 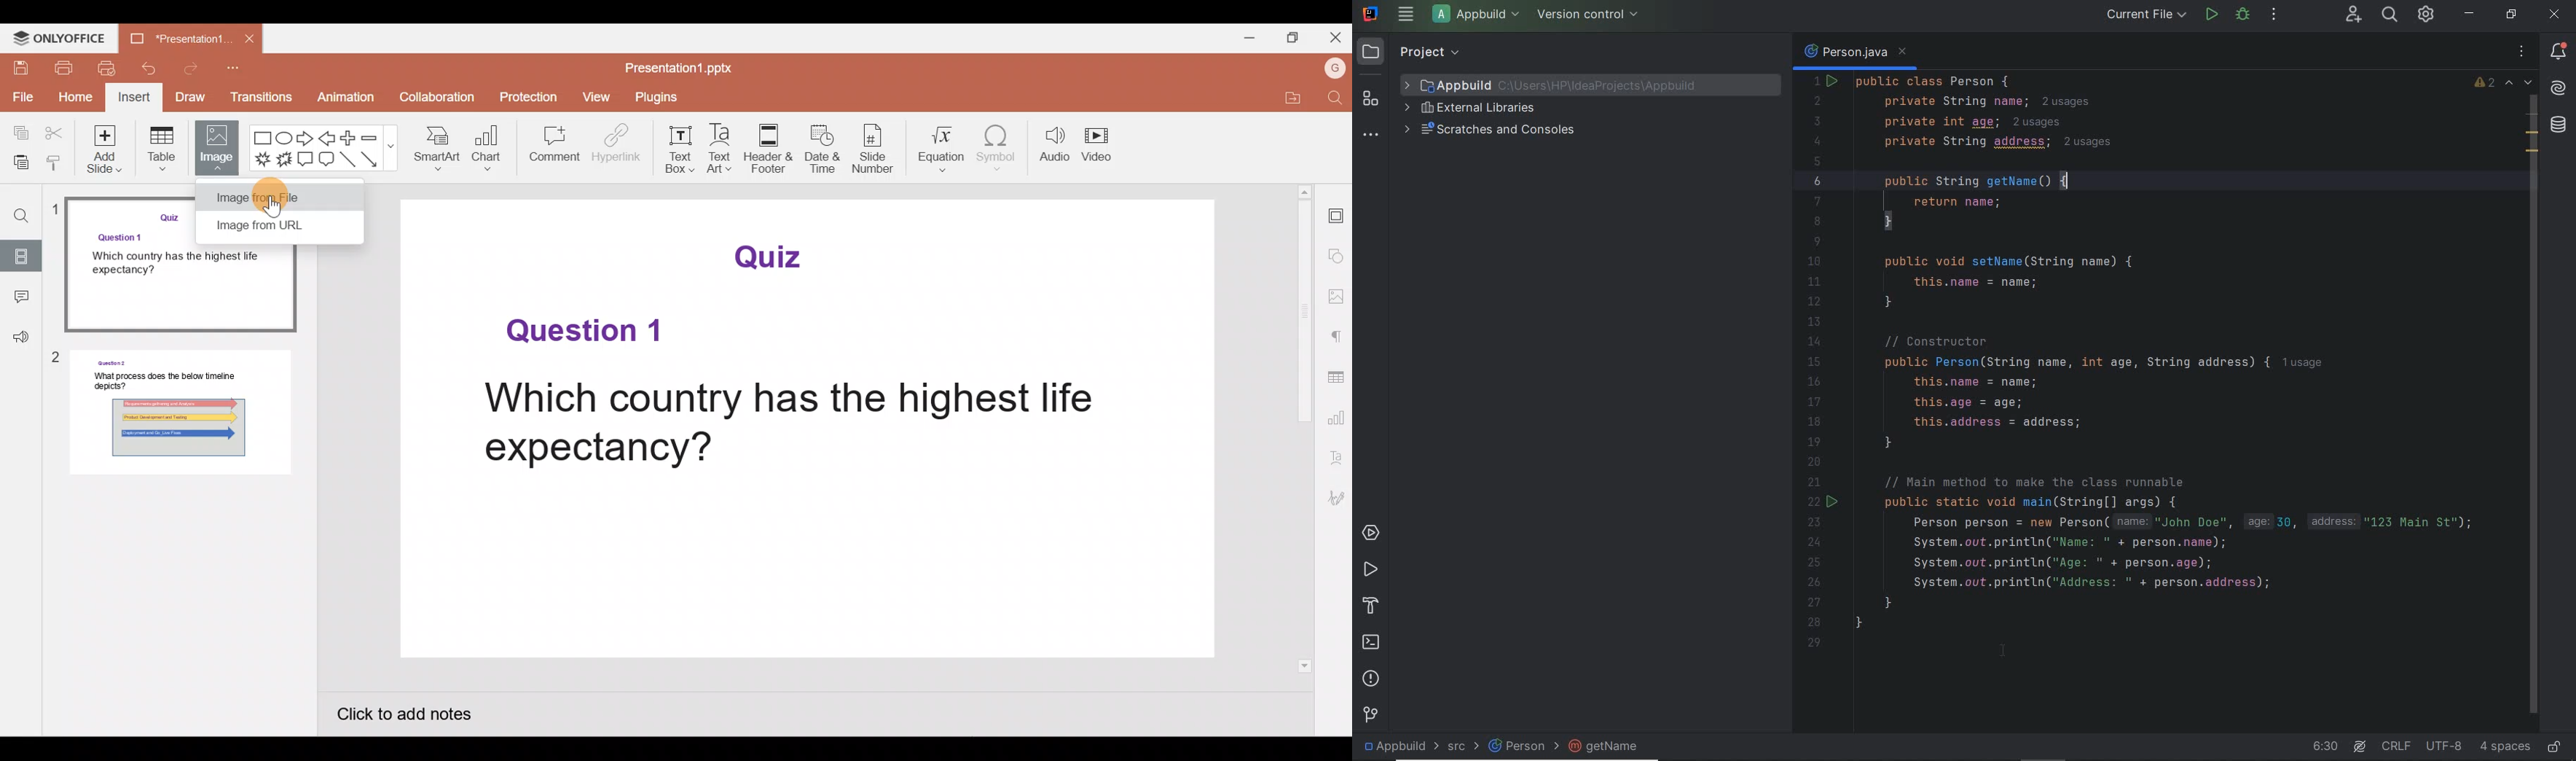 I want to click on Slide 2 preview, so click(x=177, y=419).